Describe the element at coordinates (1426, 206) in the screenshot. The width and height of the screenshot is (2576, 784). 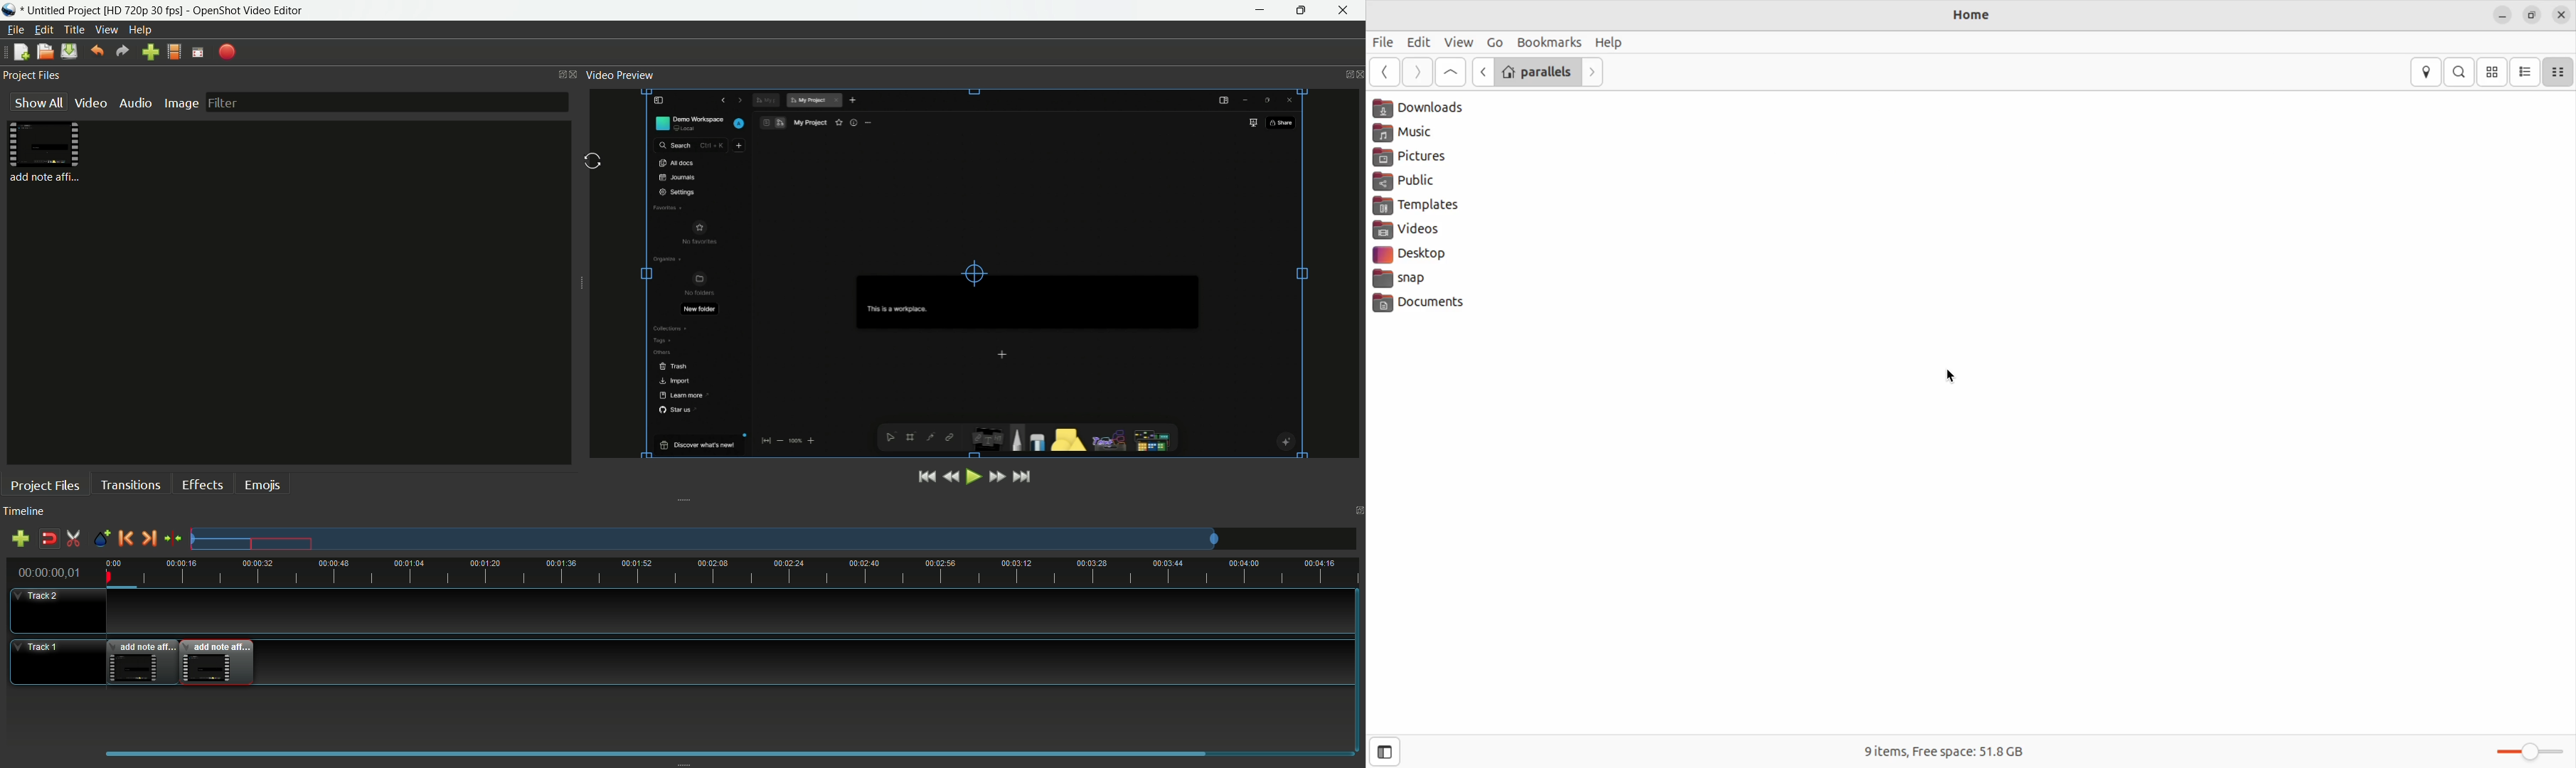
I see `templates` at that location.